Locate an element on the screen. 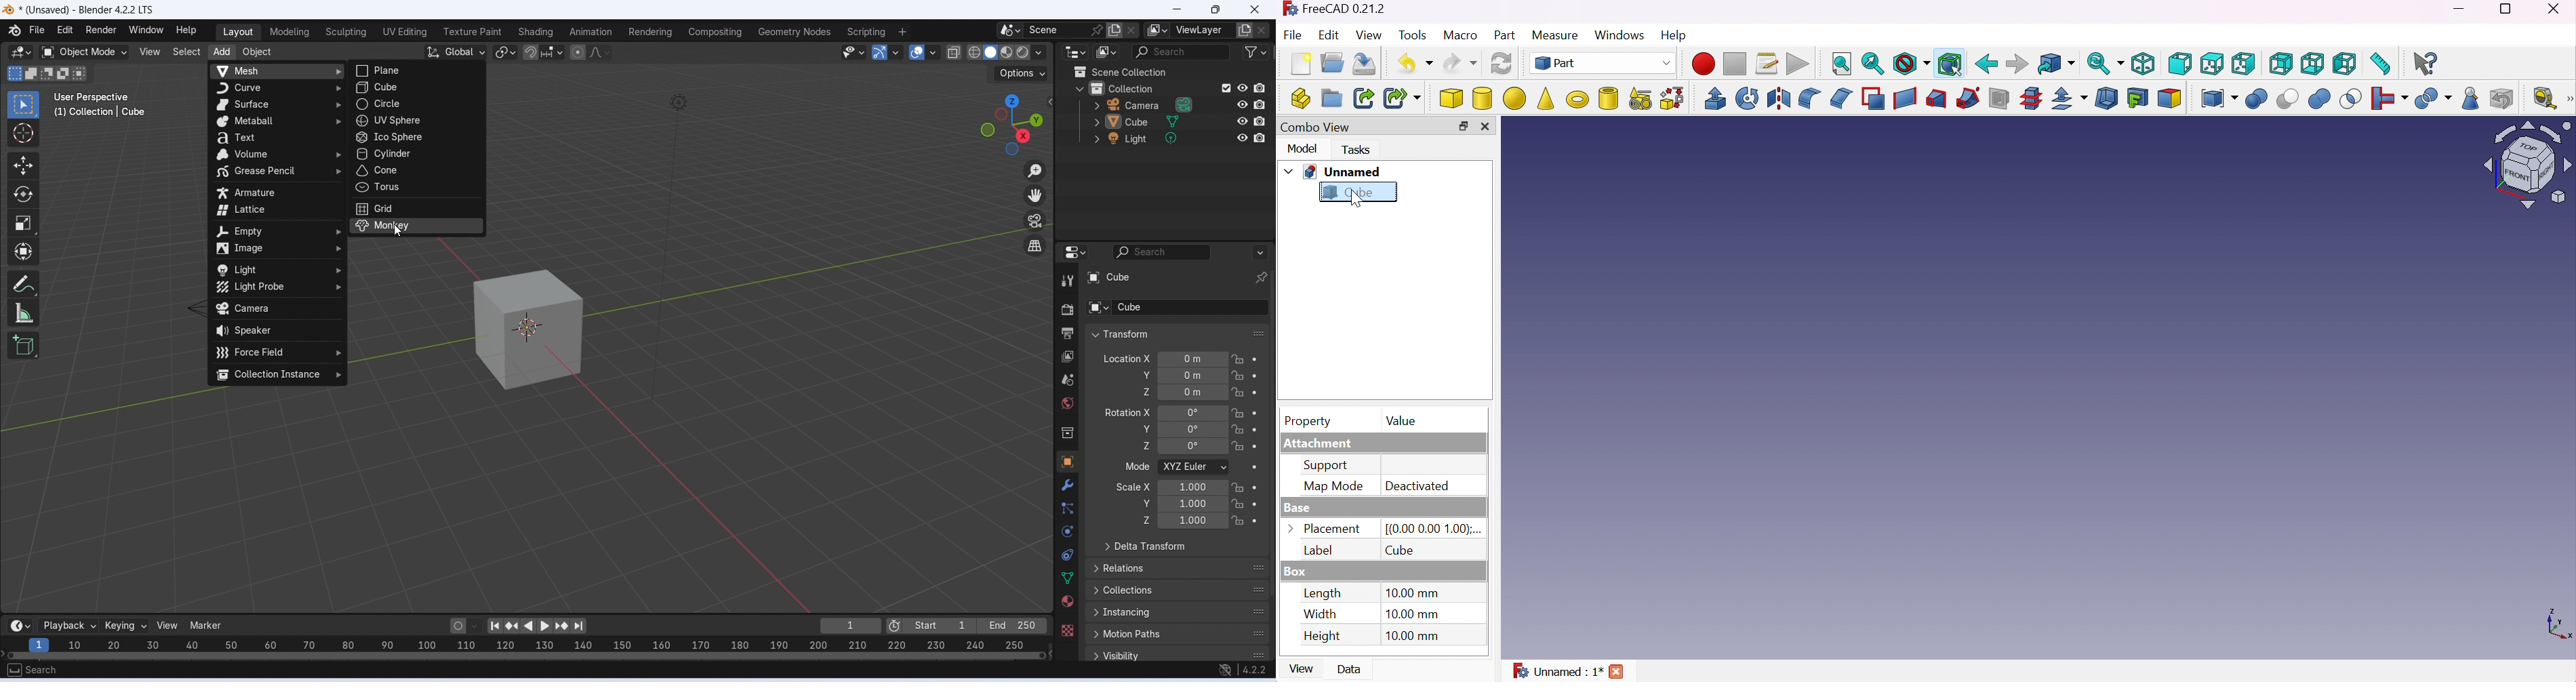 The width and height of the screenshot is (2576, 700). browse scene is located at coordinates (1011, 30).